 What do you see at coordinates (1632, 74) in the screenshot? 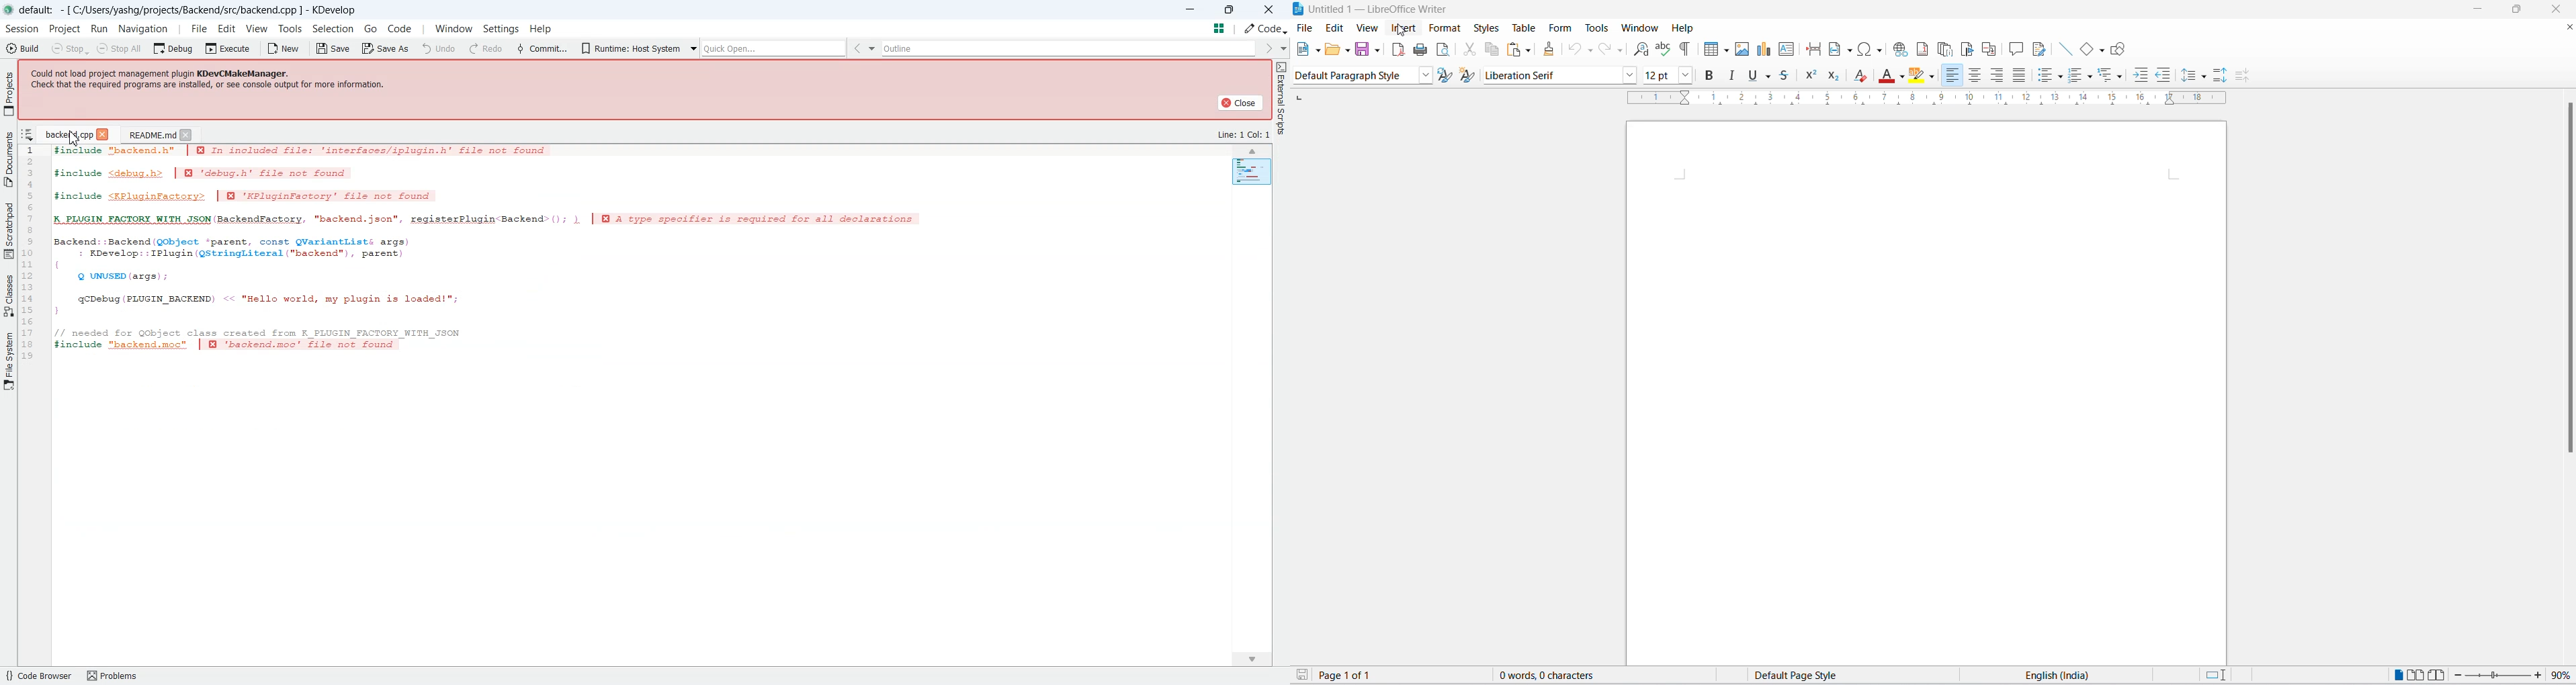
I see `font name options` at bounding box center [1632, 74].